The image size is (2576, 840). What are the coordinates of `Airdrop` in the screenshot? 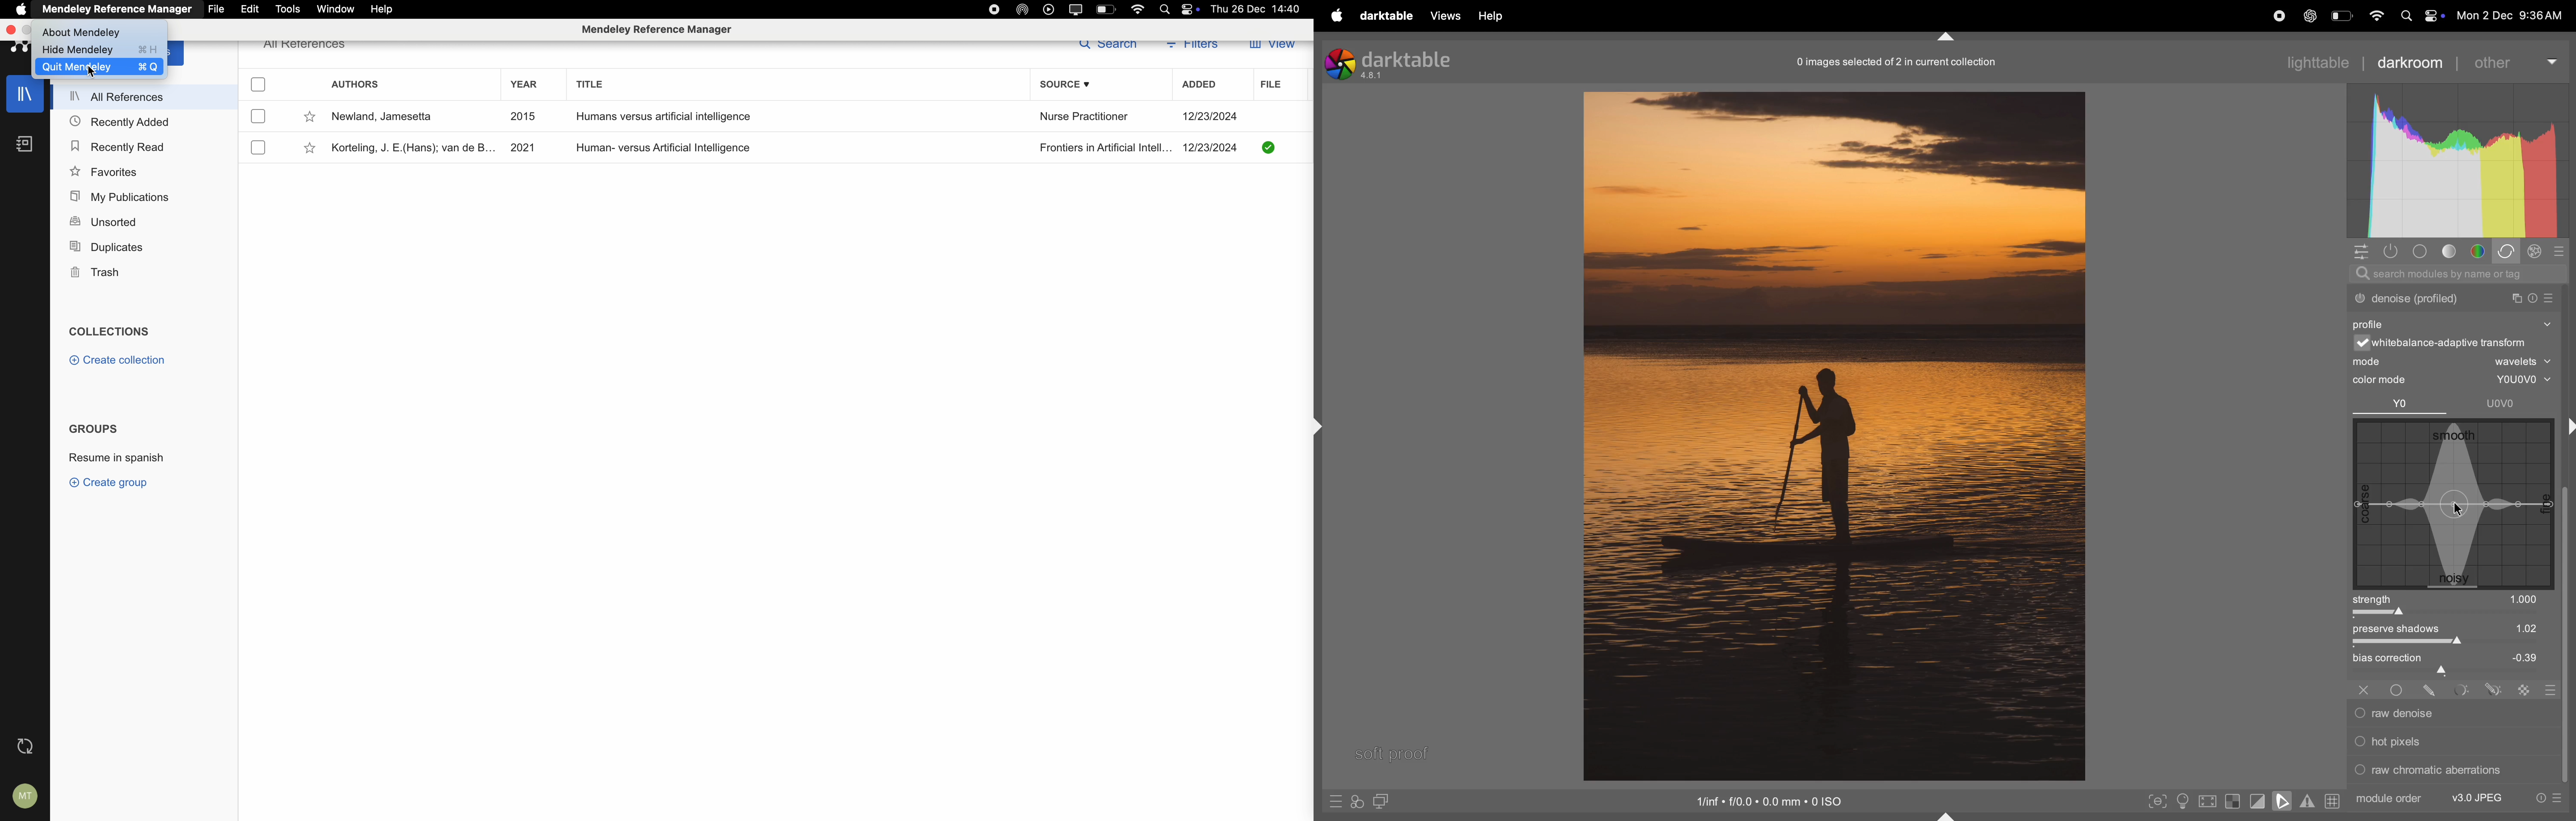 It's located at (1024, 10).